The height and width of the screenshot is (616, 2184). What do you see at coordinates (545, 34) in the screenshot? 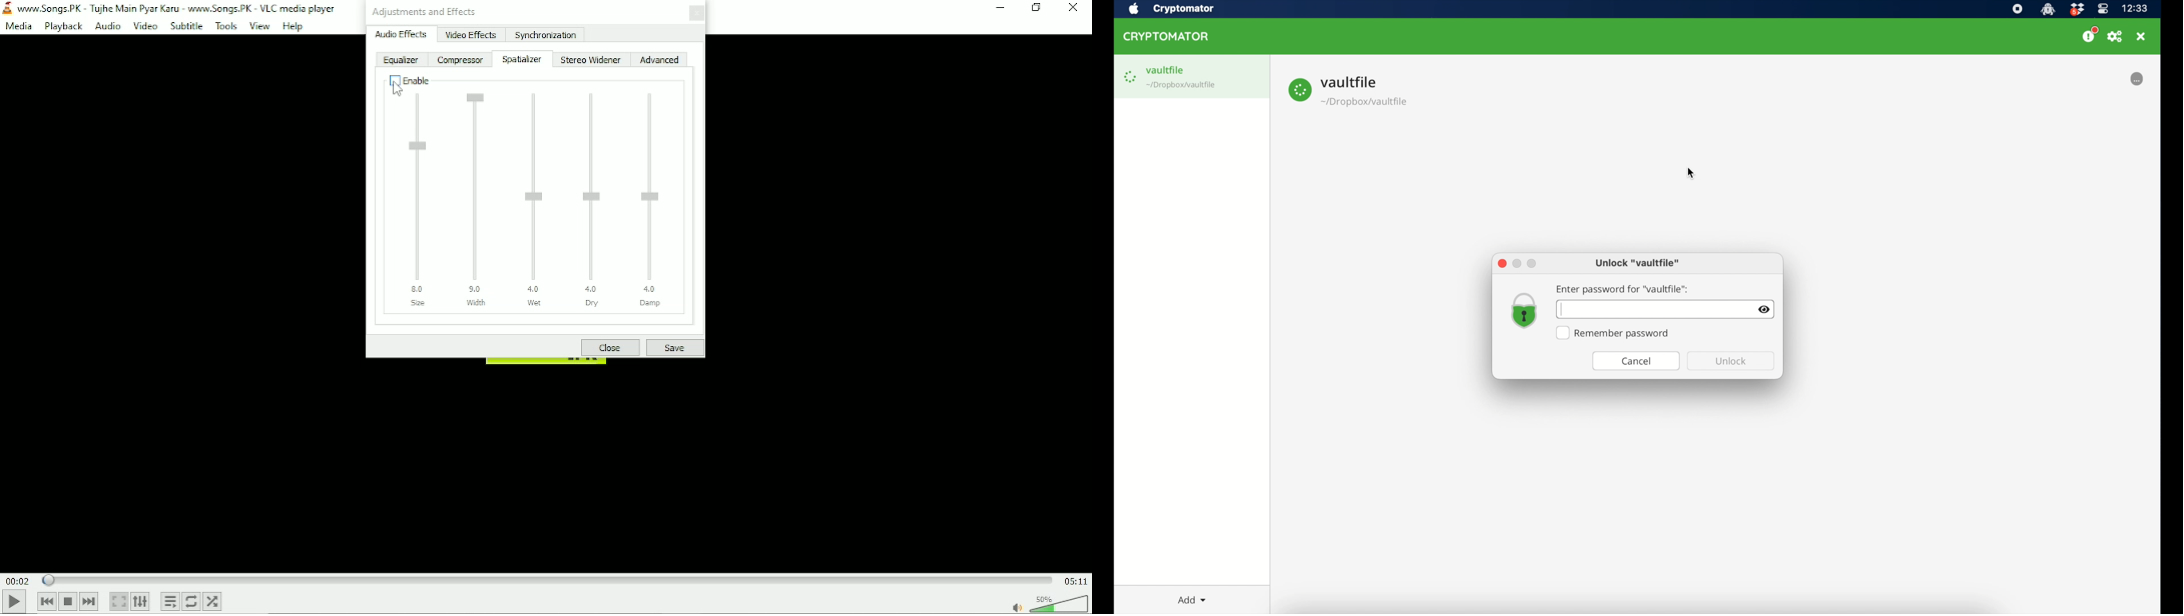
I see `Synchronization` at bounding box center [545, 34].